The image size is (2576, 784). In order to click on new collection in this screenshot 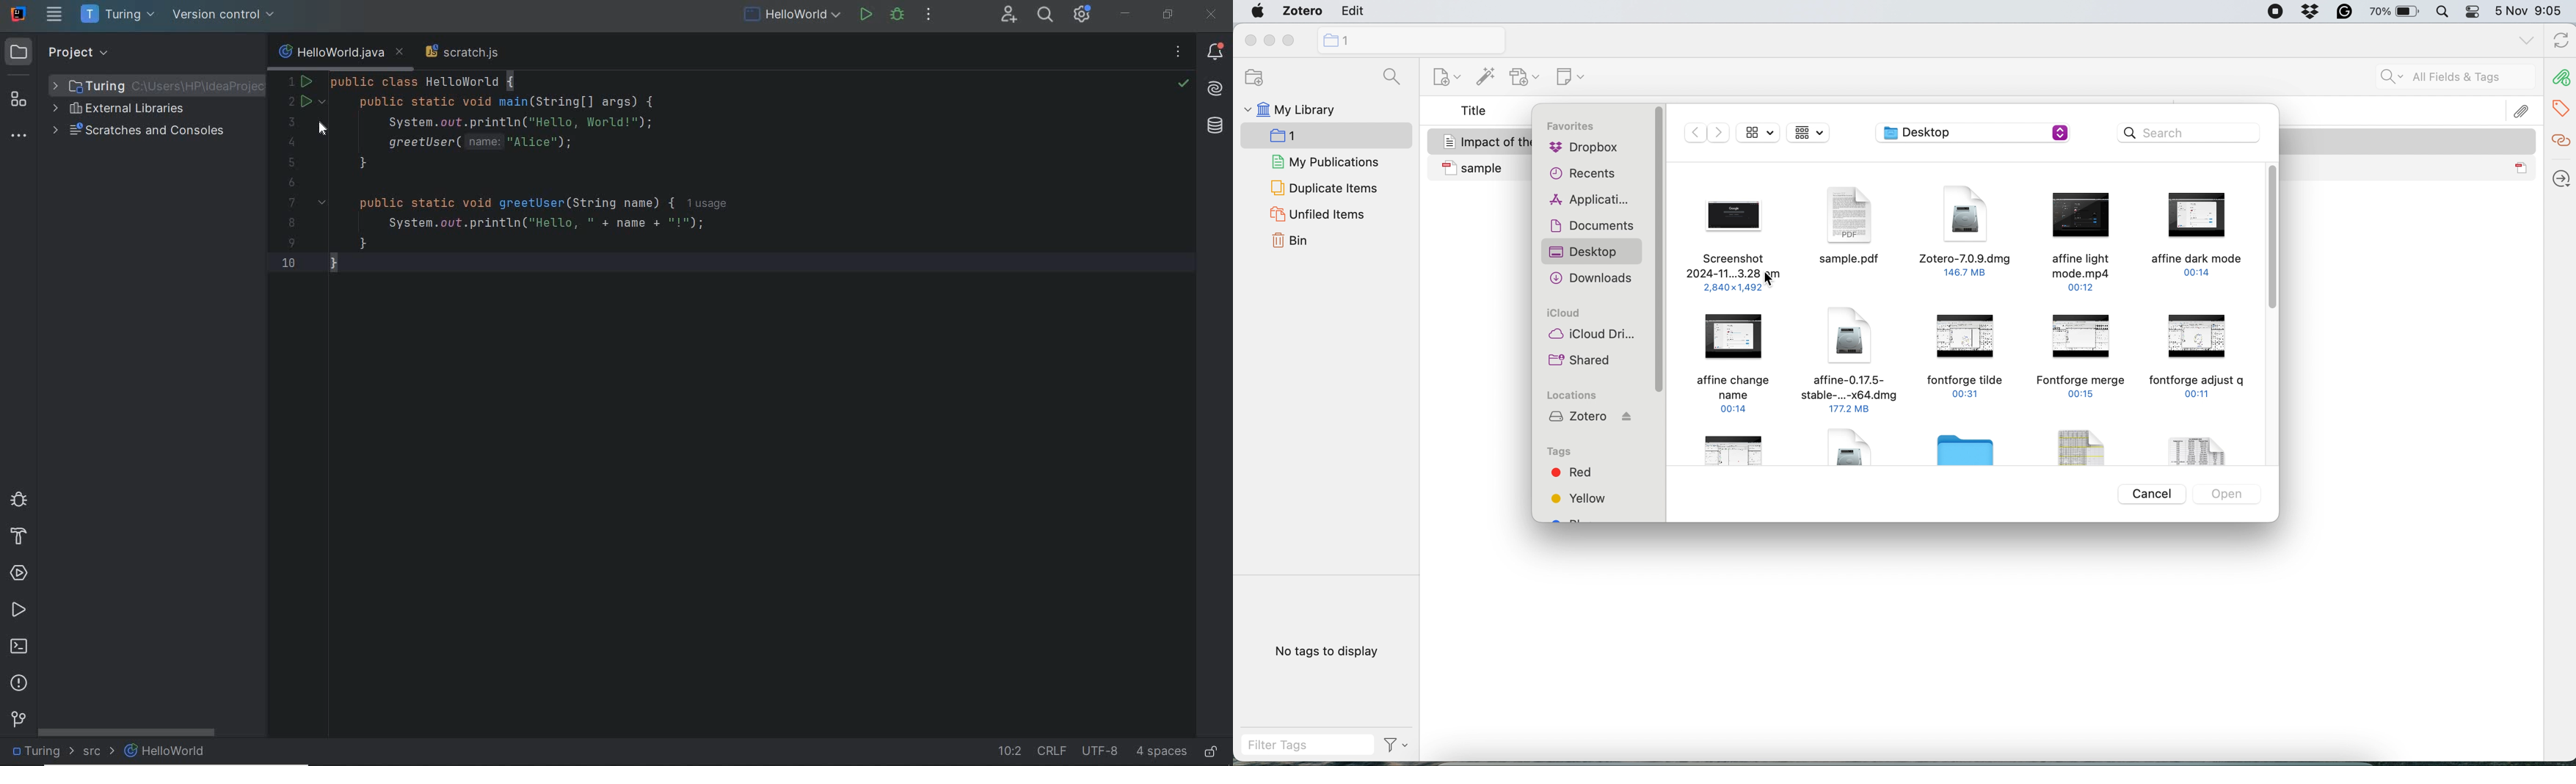, I will do `click(1439, 79)`.